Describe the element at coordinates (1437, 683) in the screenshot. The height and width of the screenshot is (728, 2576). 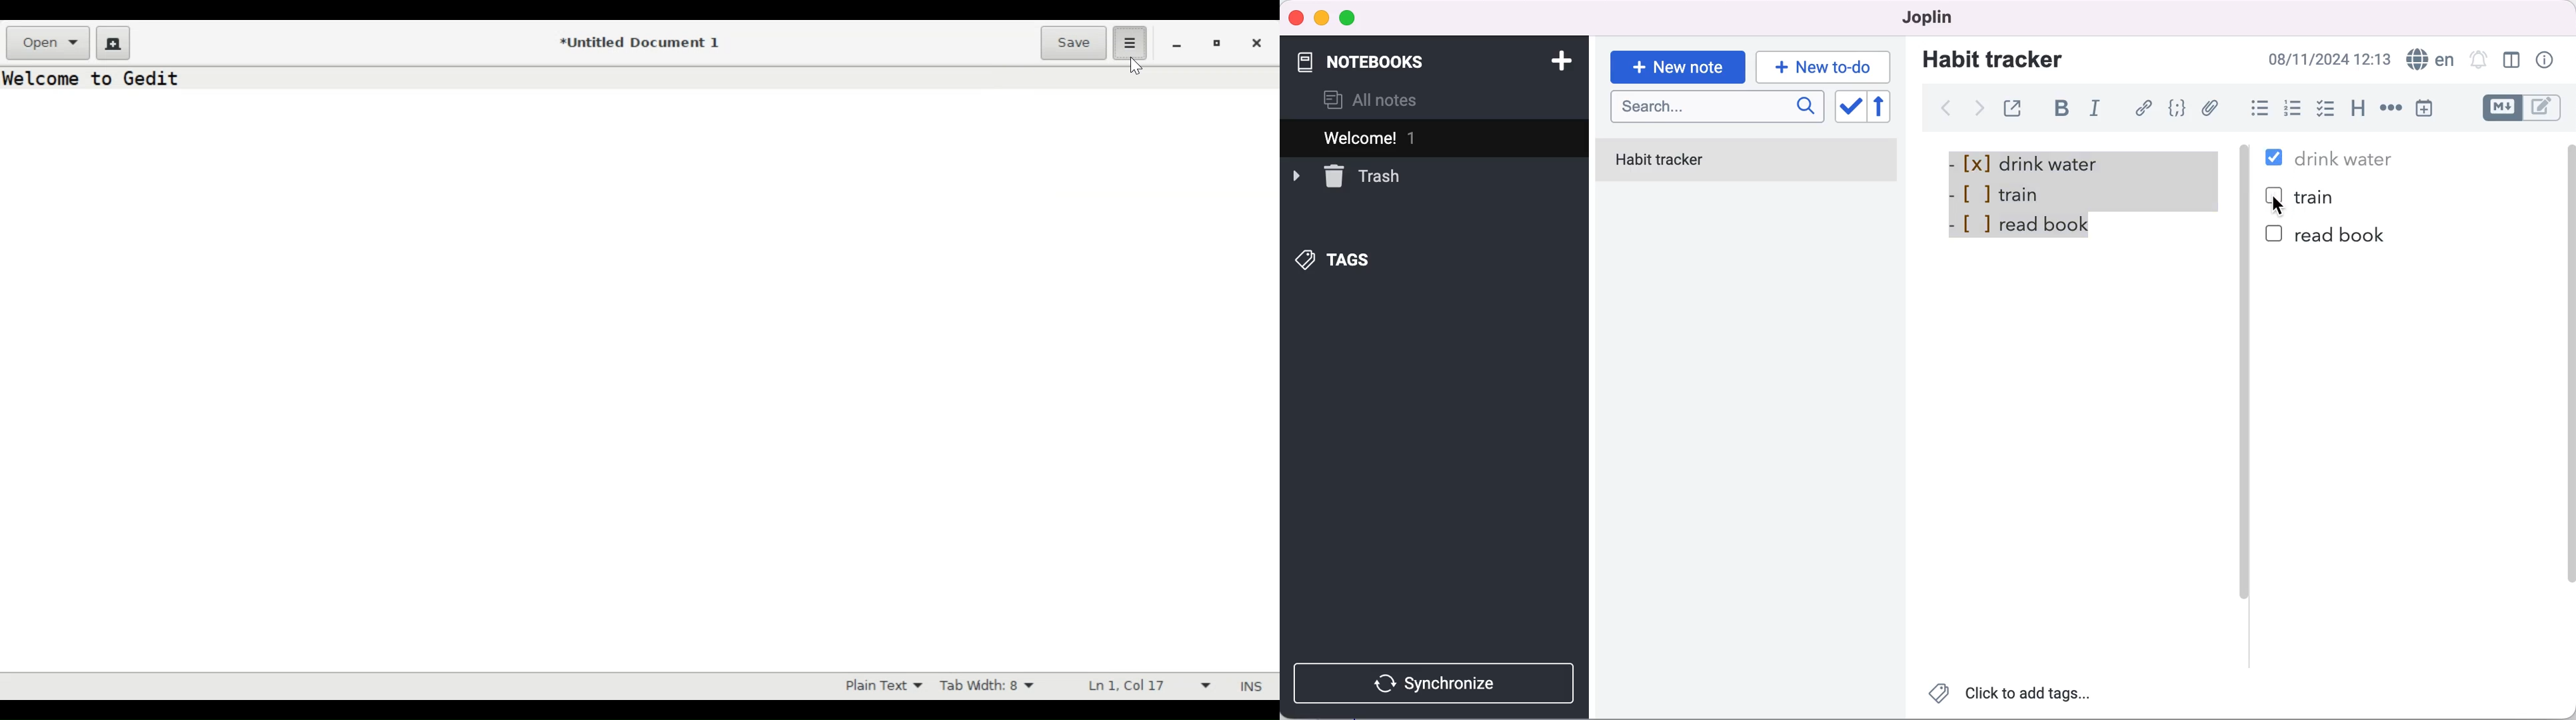
I see `synchronize` at that location.